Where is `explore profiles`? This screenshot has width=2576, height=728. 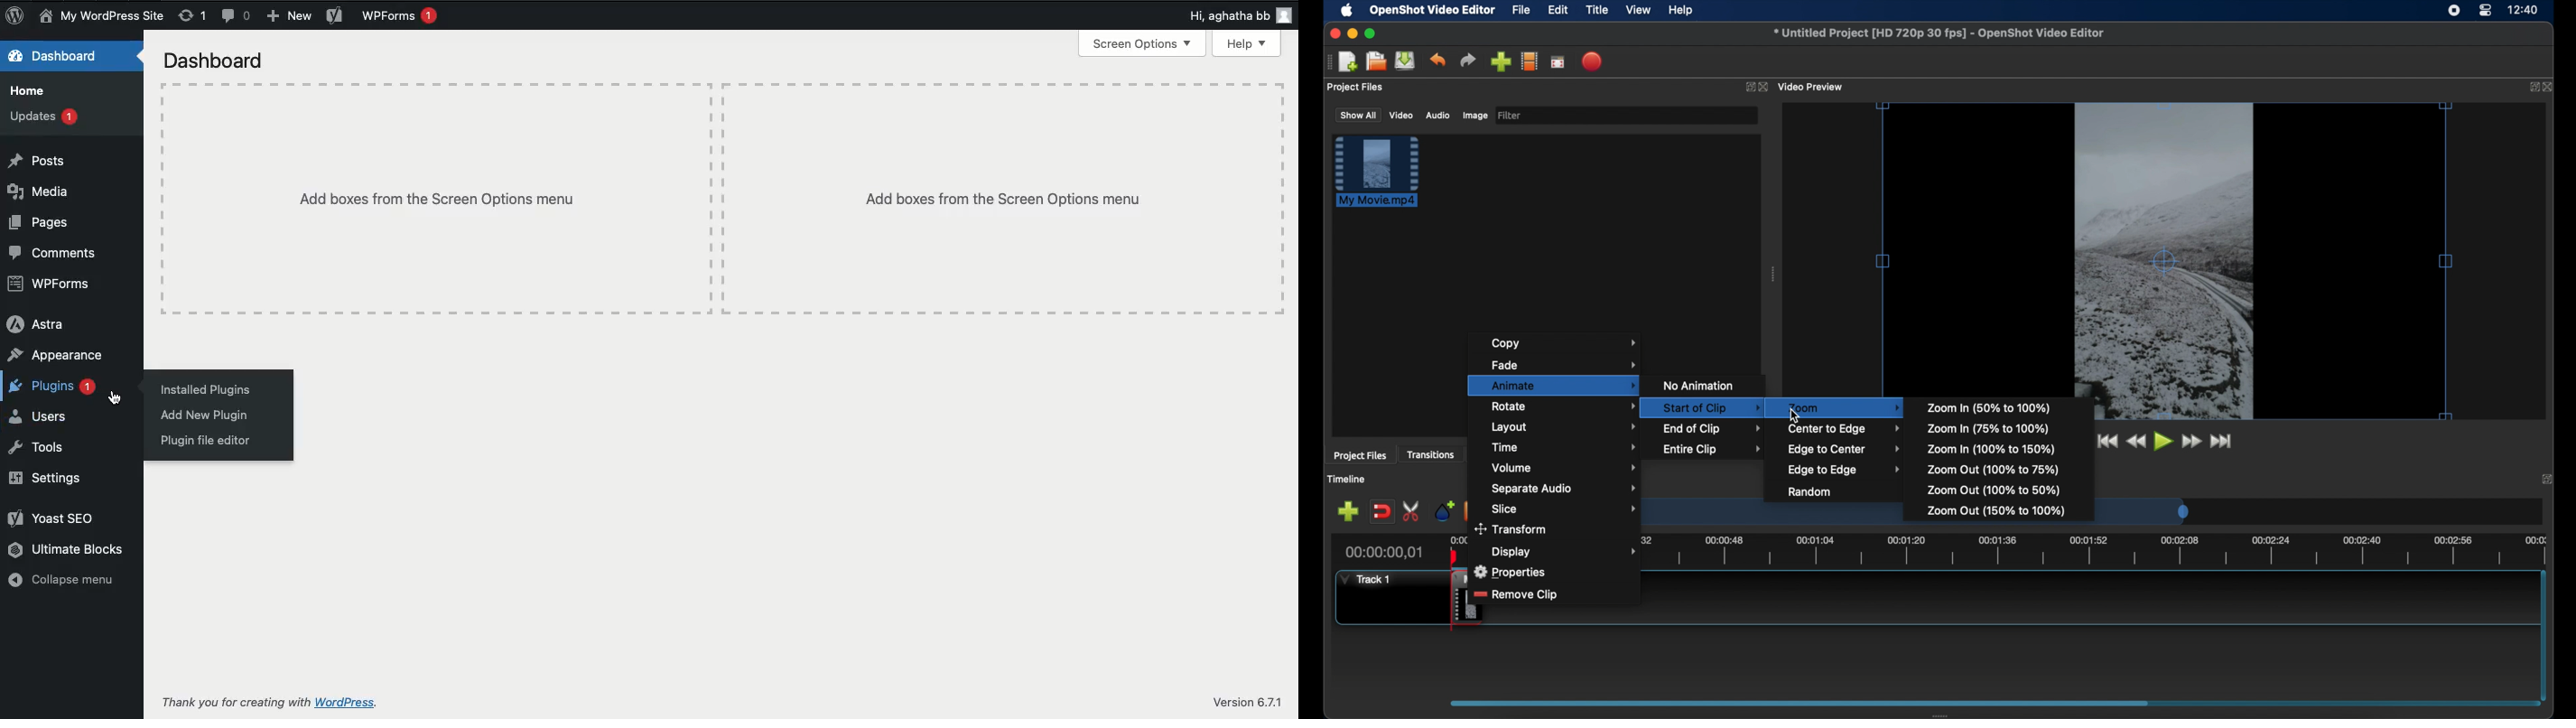 explore profiles is located at coordinates (1529, 61).